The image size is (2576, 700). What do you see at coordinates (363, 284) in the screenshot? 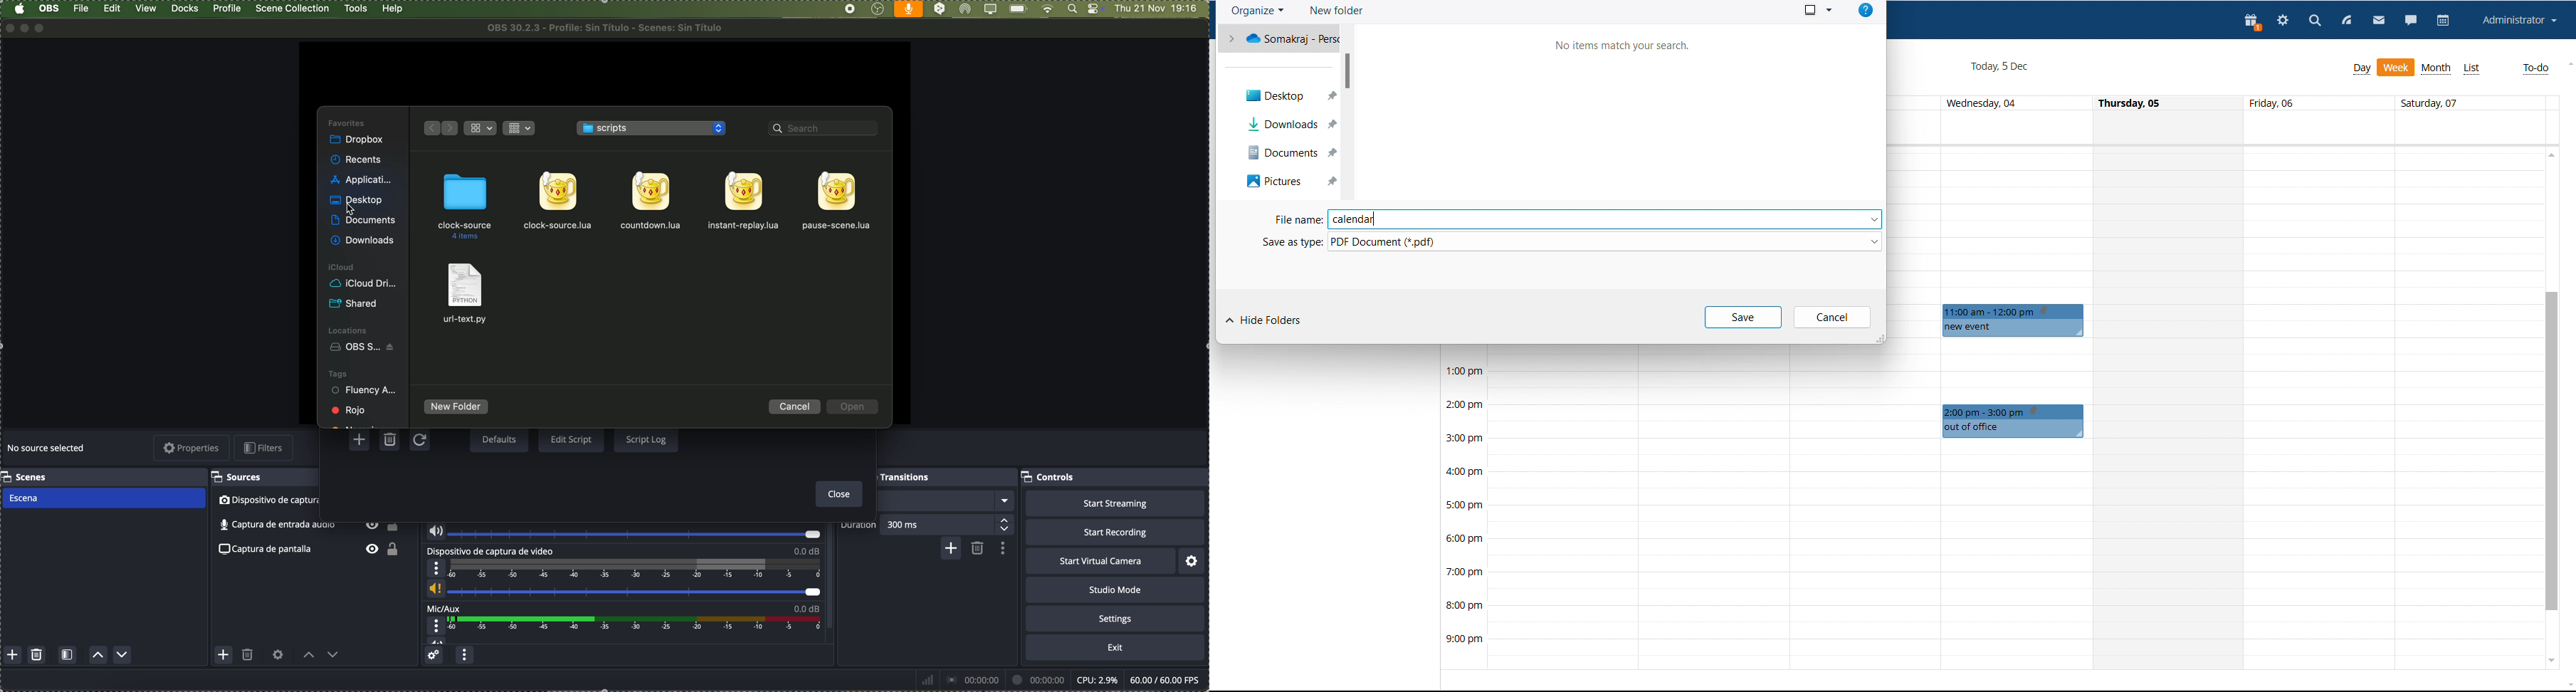
I see `icloud drive` at bounding box center [363, 284].